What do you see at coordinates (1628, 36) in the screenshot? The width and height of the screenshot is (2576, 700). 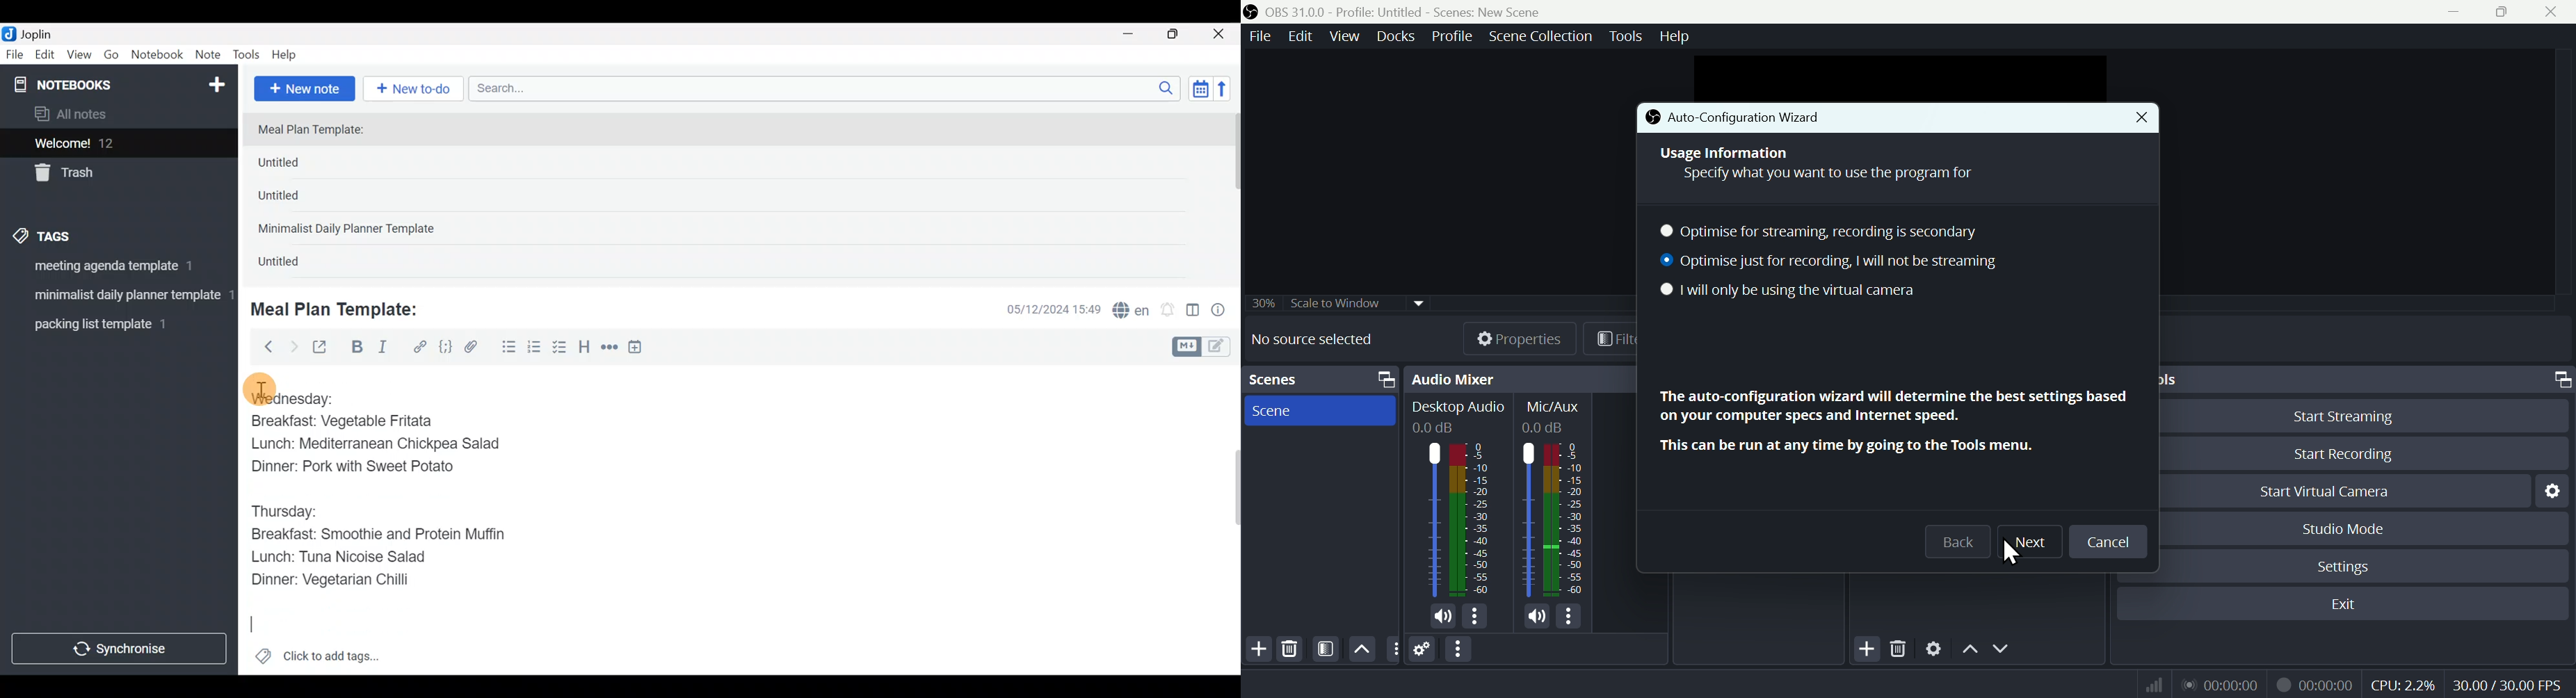 I see `Tools` at bounding box center [1628, 36].